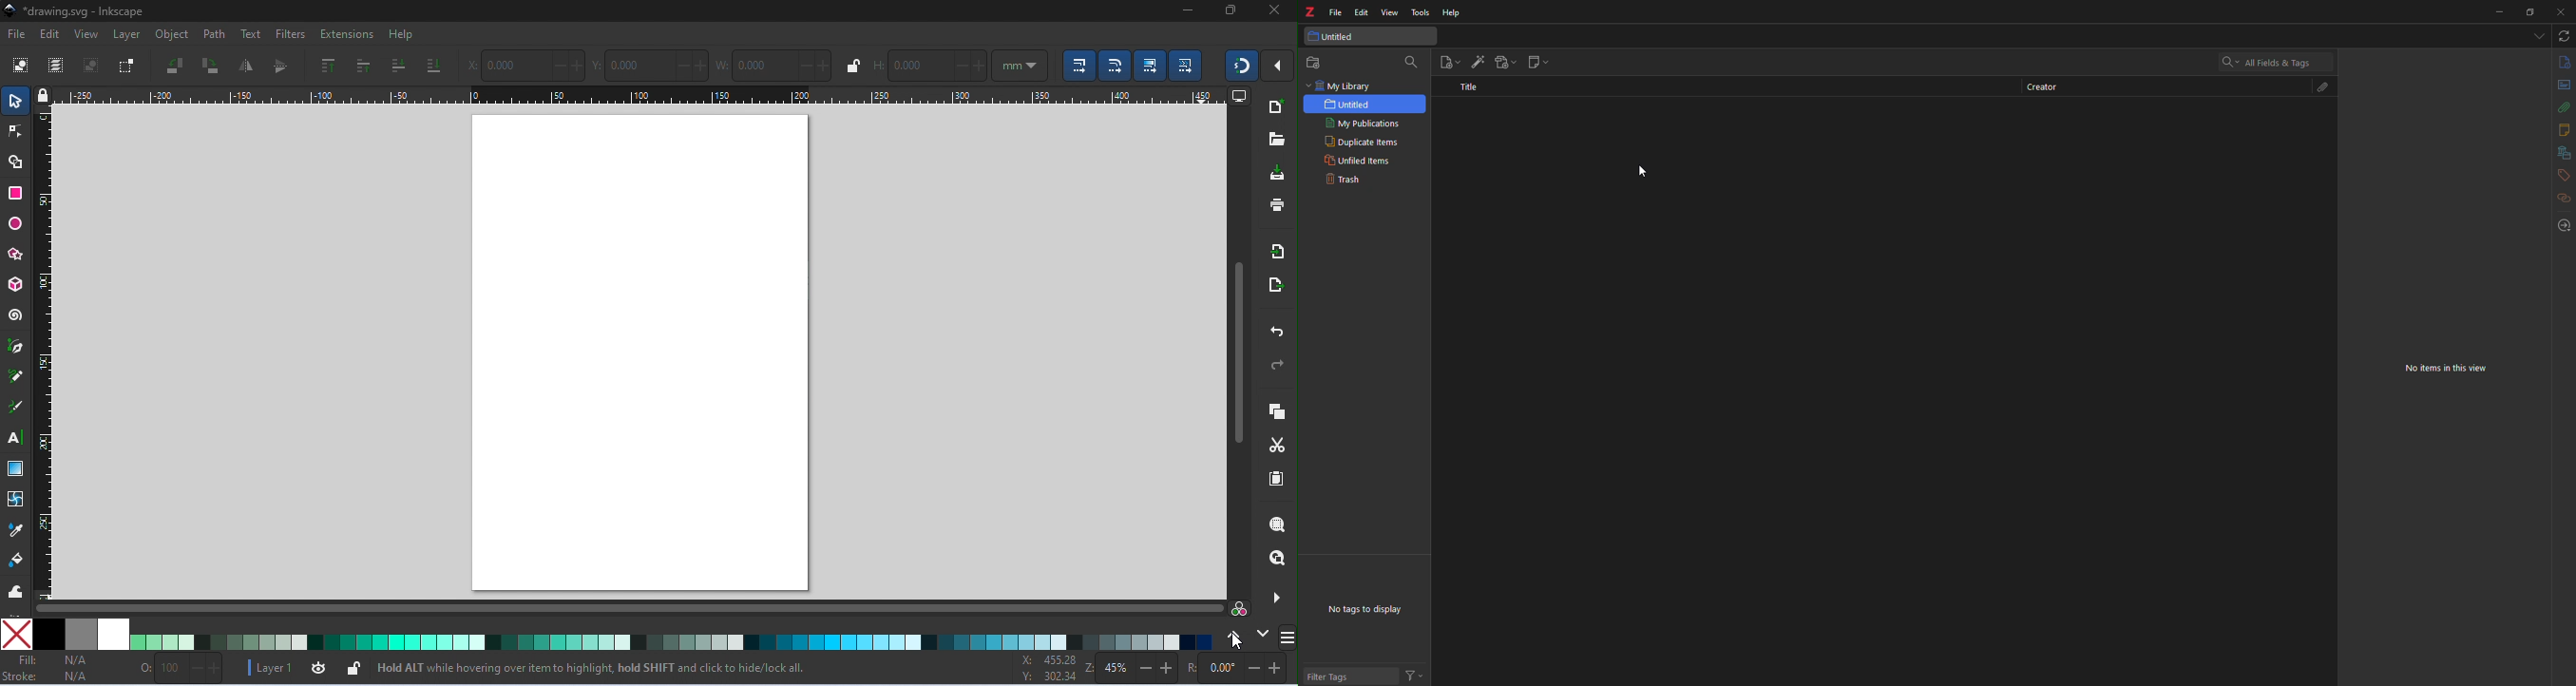 The image size is (2576, 700). What do you see at coordinates (1361, 123) in the screenshot?
I see `my publications` at bounding box center [1361, 123].